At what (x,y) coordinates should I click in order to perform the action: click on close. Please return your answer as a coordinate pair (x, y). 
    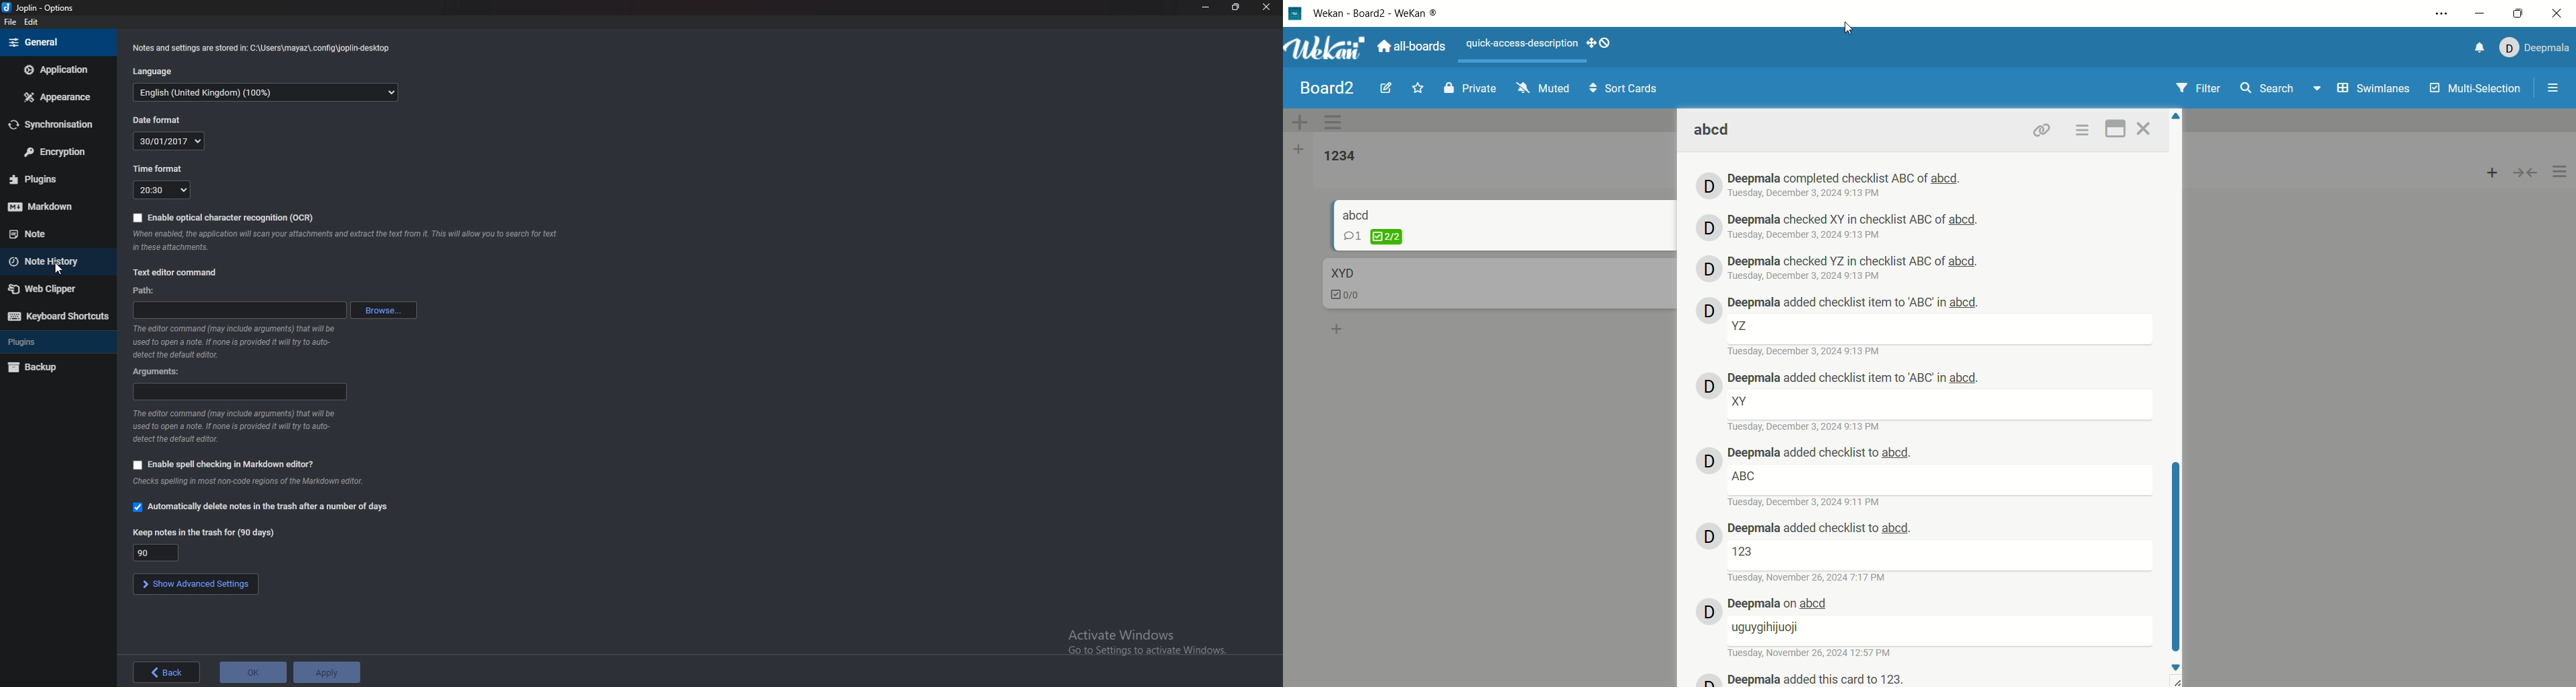
    Looking at the image, I should click on (1268, 7).